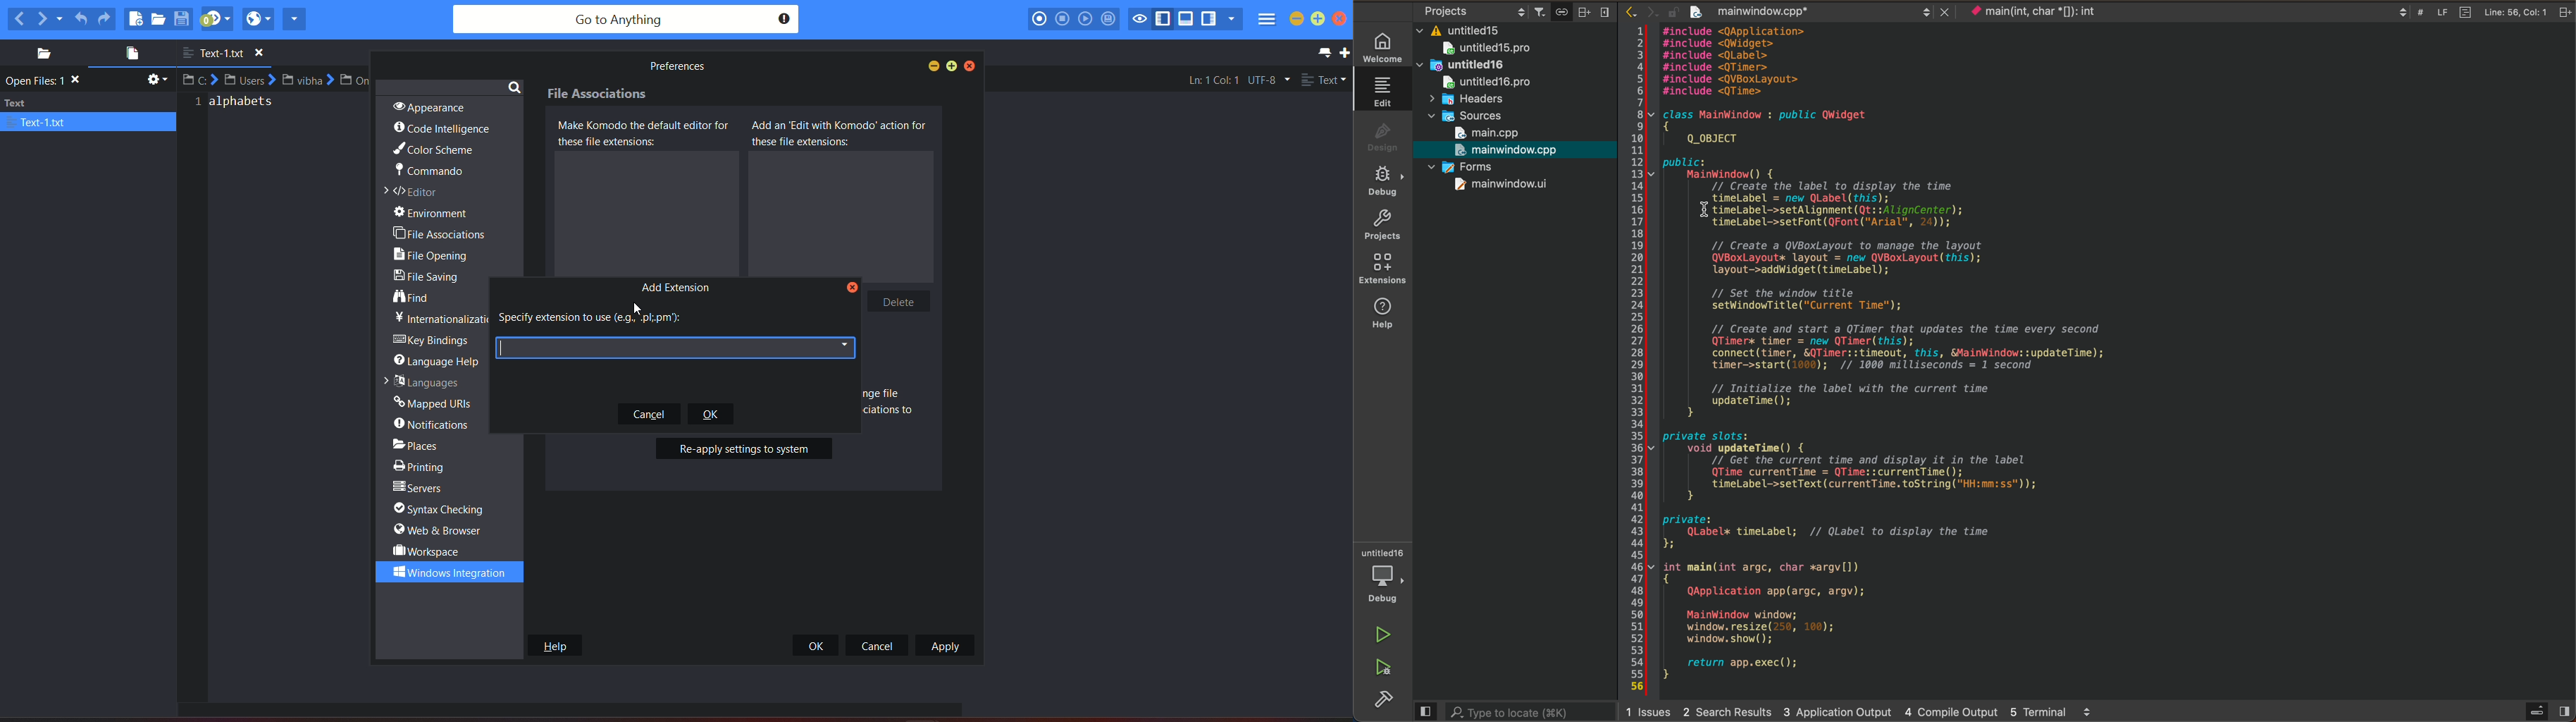  I want to click on # LF, so click(2437, 12).